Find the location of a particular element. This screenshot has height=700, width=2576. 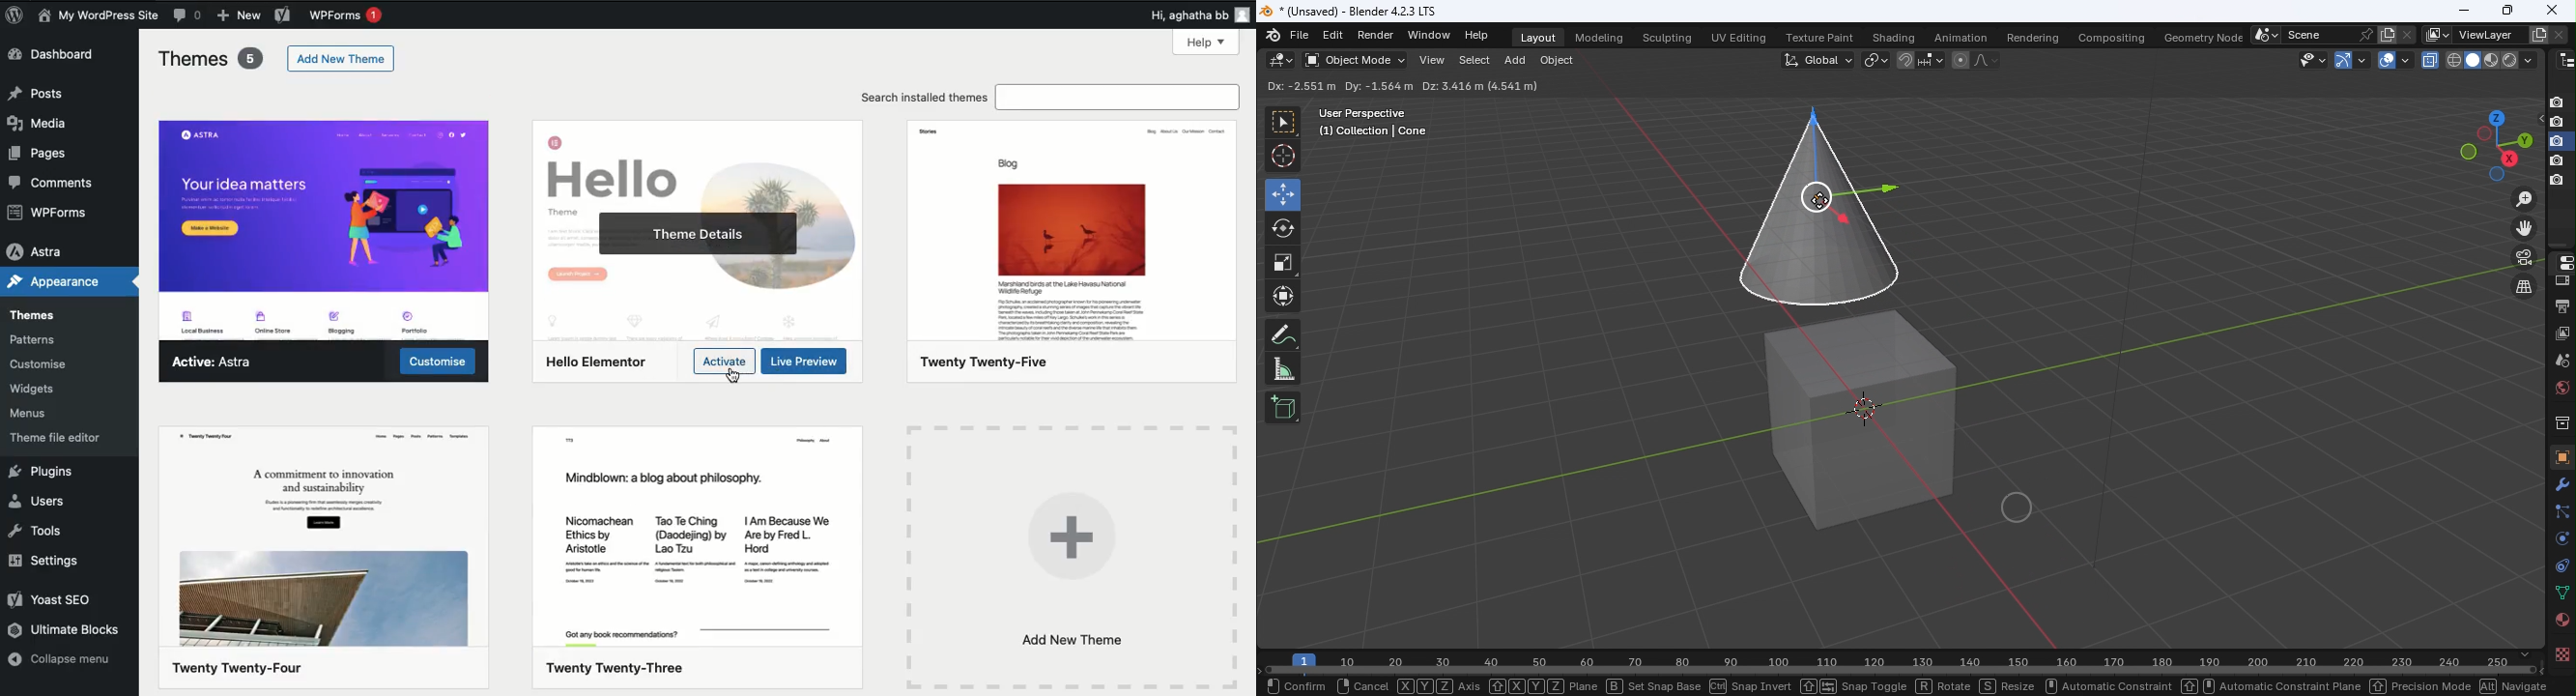

Animation is located at coordinates (1955, 37).